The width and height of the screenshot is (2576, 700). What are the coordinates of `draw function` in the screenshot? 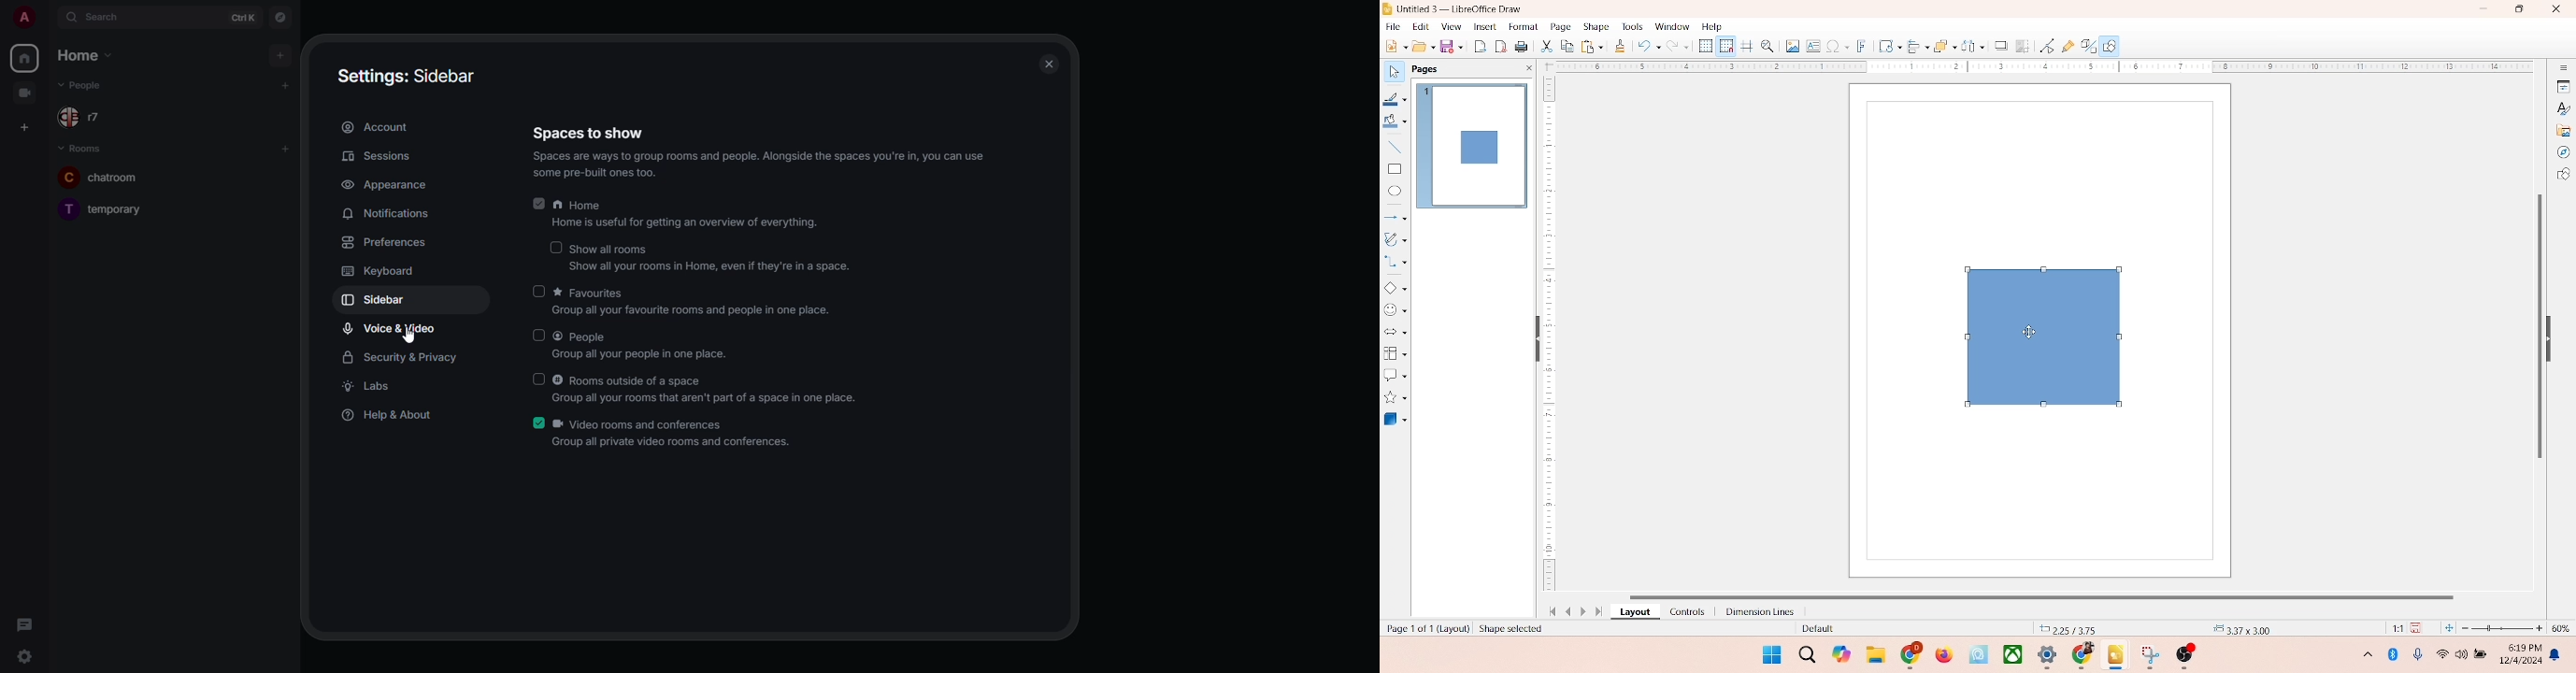 It's located at (2111, 46).